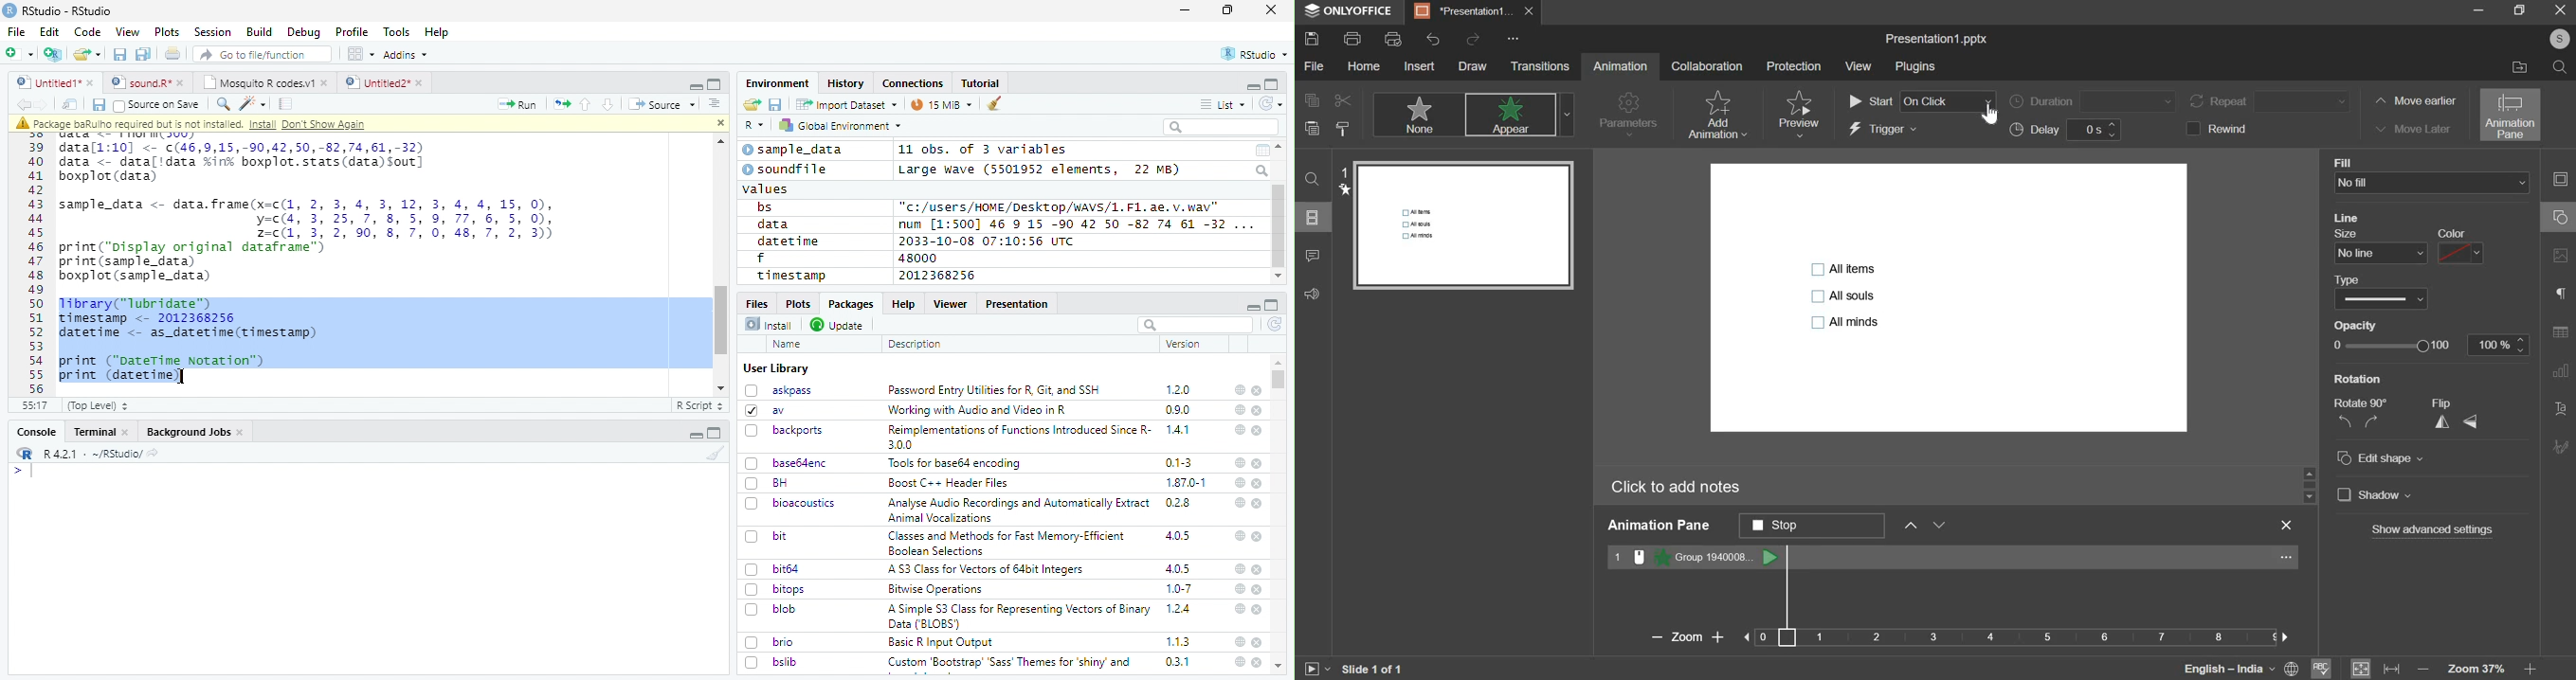 This screenshot has width=2576, height=700. Describe the element at coordinates (2223, 128) in the screenshot. I see `rewind` at that location.